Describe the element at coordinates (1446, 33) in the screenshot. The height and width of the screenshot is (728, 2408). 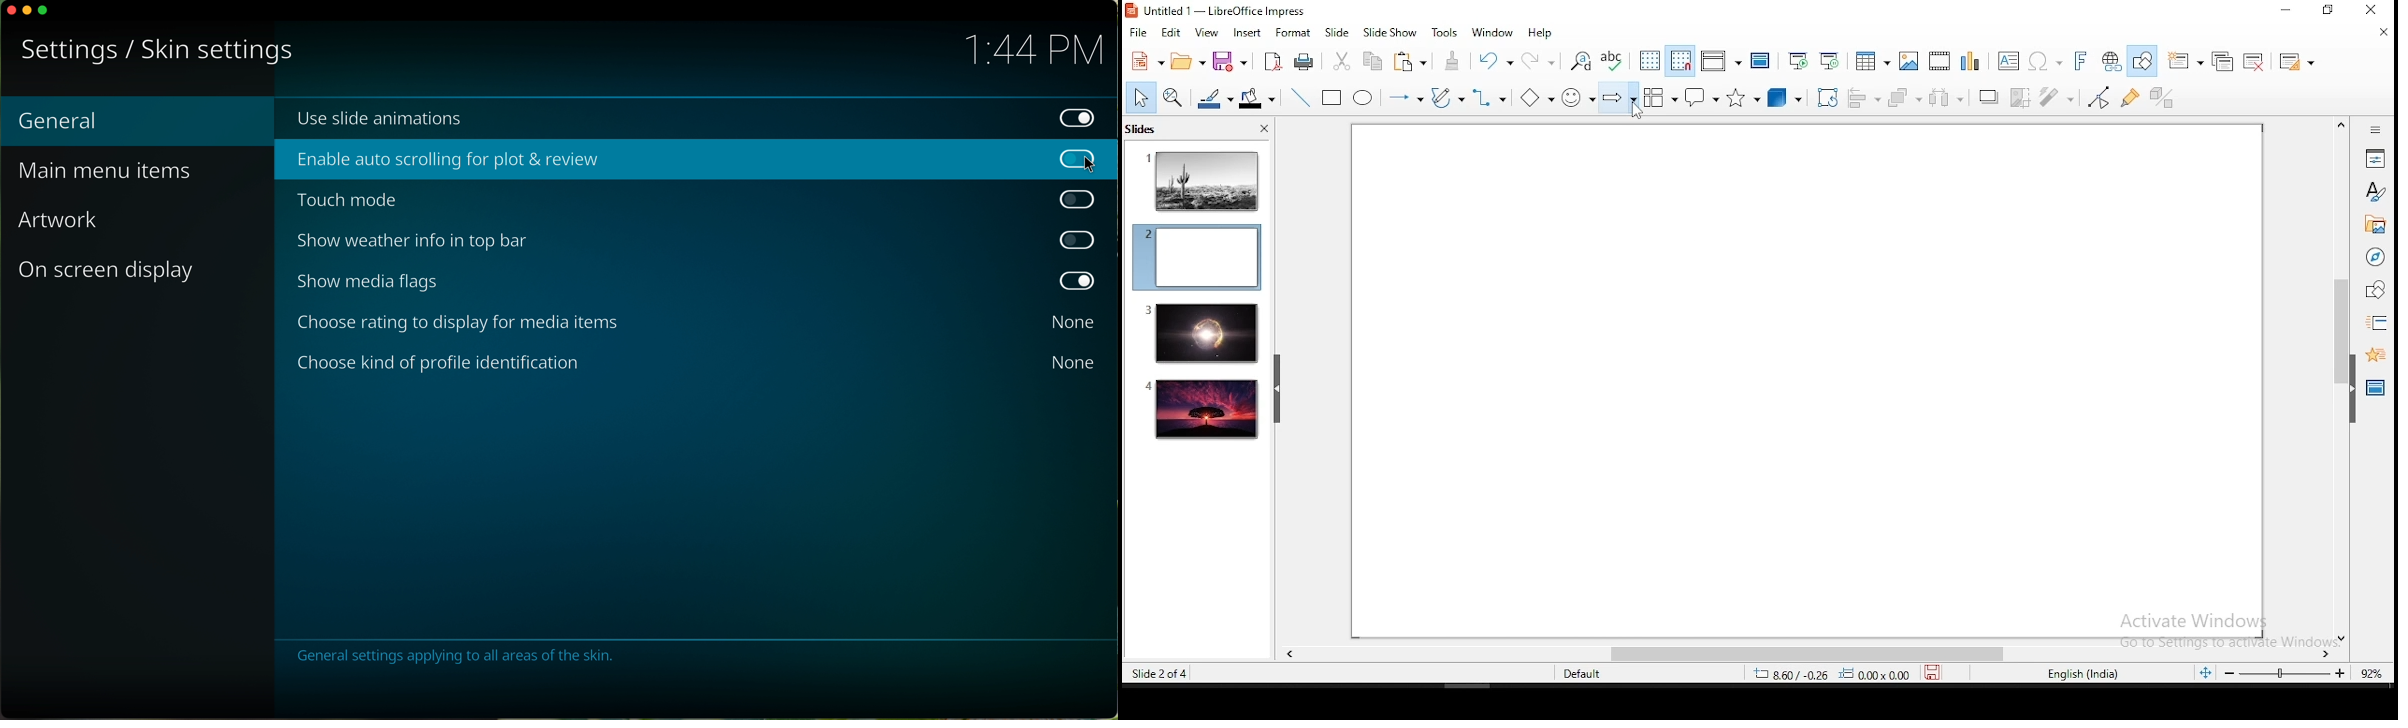
I see `tools` at that location.